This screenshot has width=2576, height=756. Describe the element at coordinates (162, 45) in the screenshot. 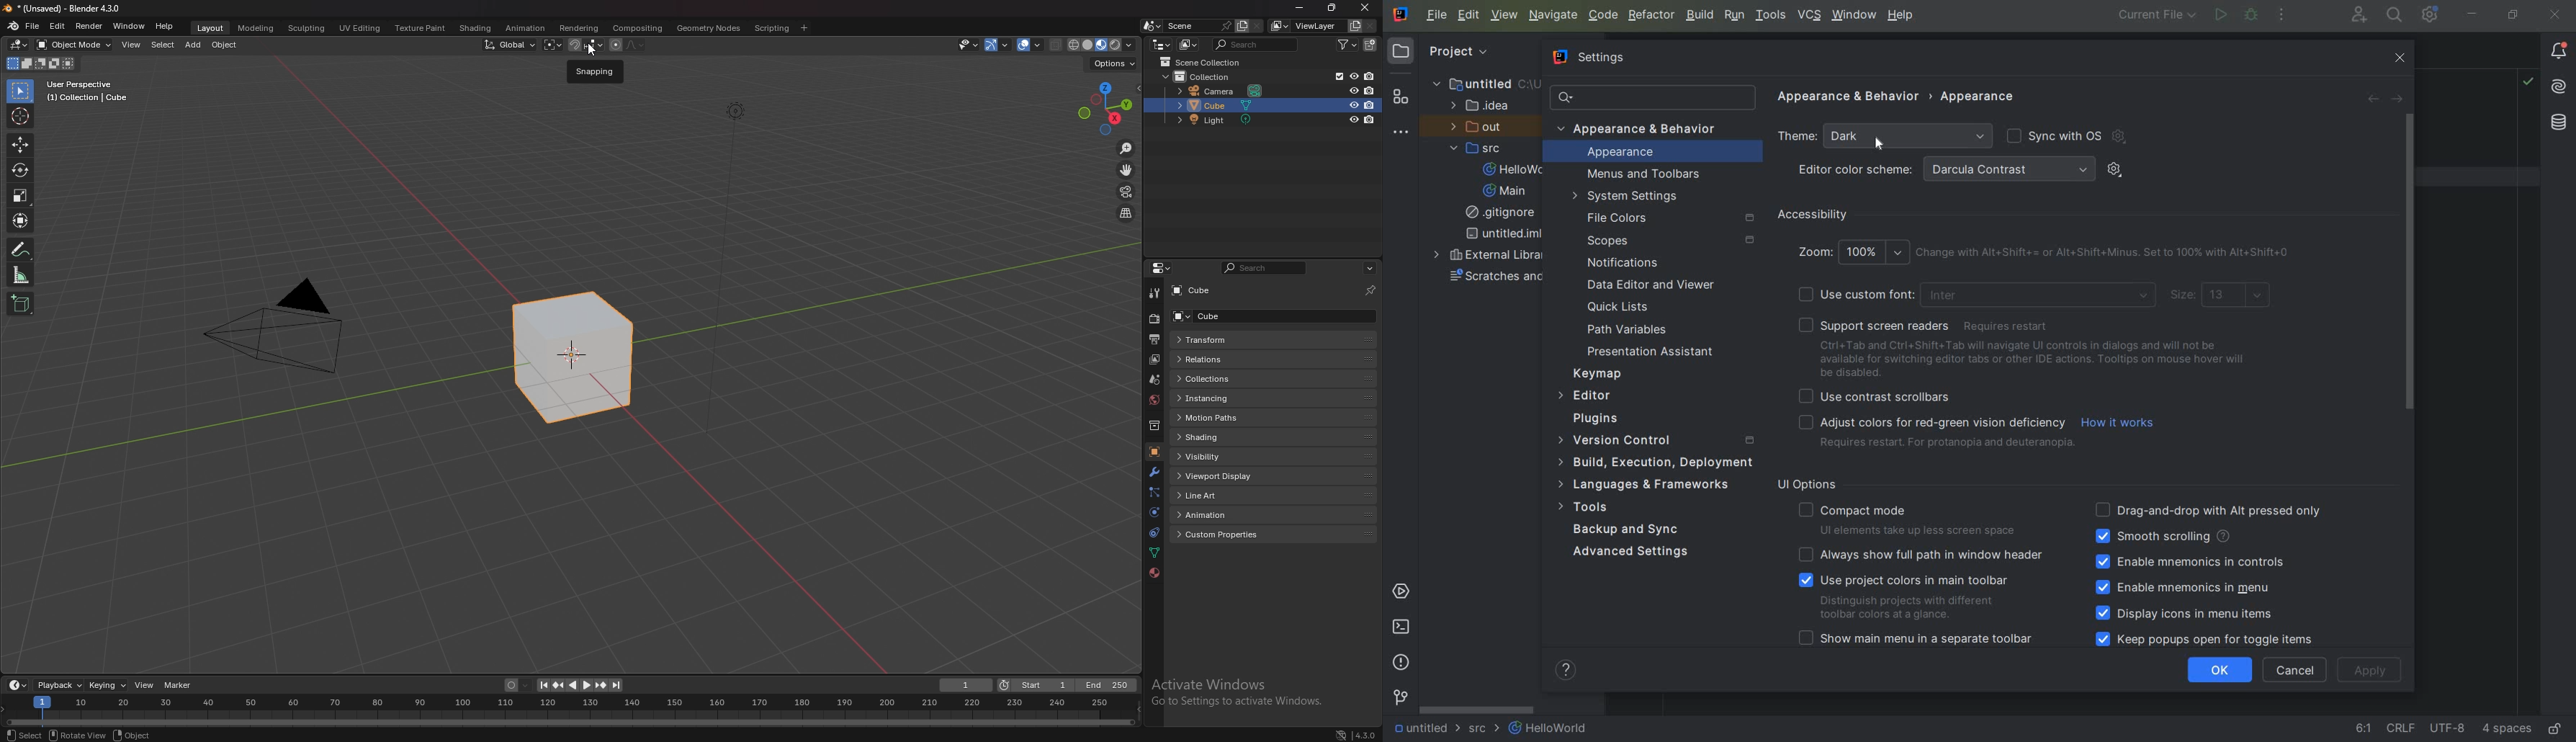

I see `select` at that location.